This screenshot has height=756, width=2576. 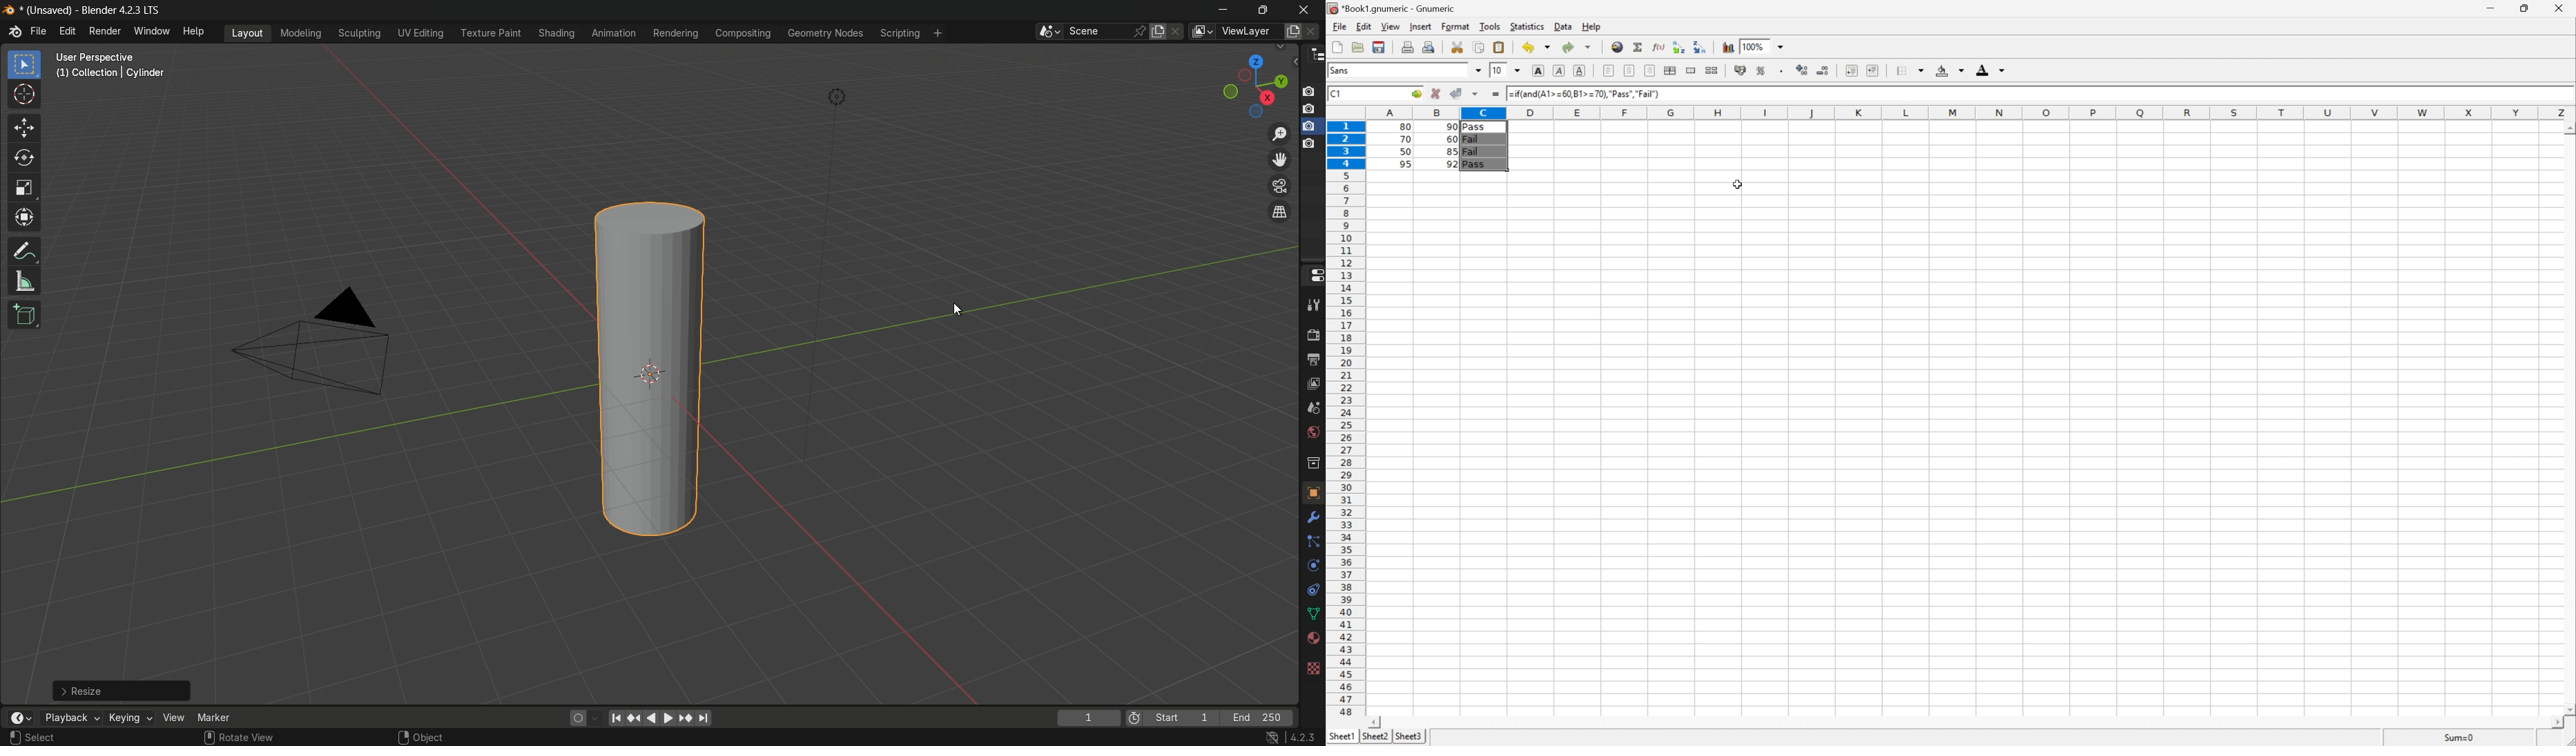 What do you see at coordinates (1378, 46) in the screenshot?
I see `Save the current file` at bounding box center [1378, 46].